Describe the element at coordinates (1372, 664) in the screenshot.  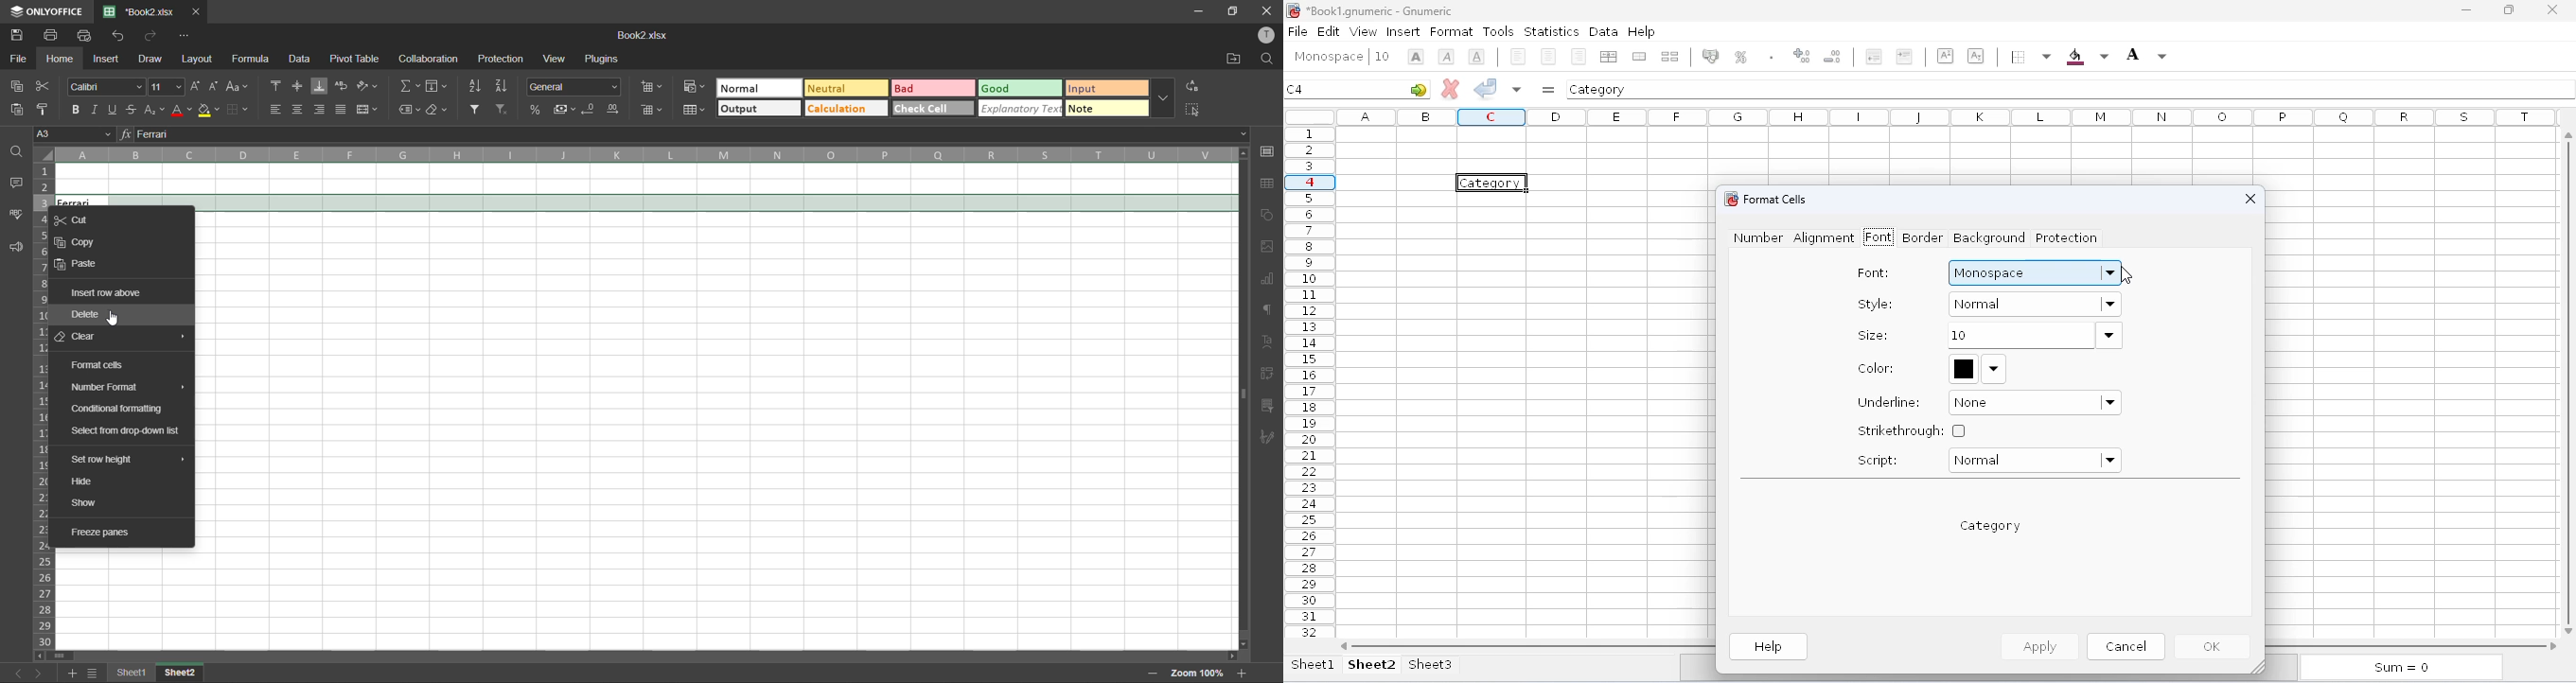
I see `sheet2` at that location.